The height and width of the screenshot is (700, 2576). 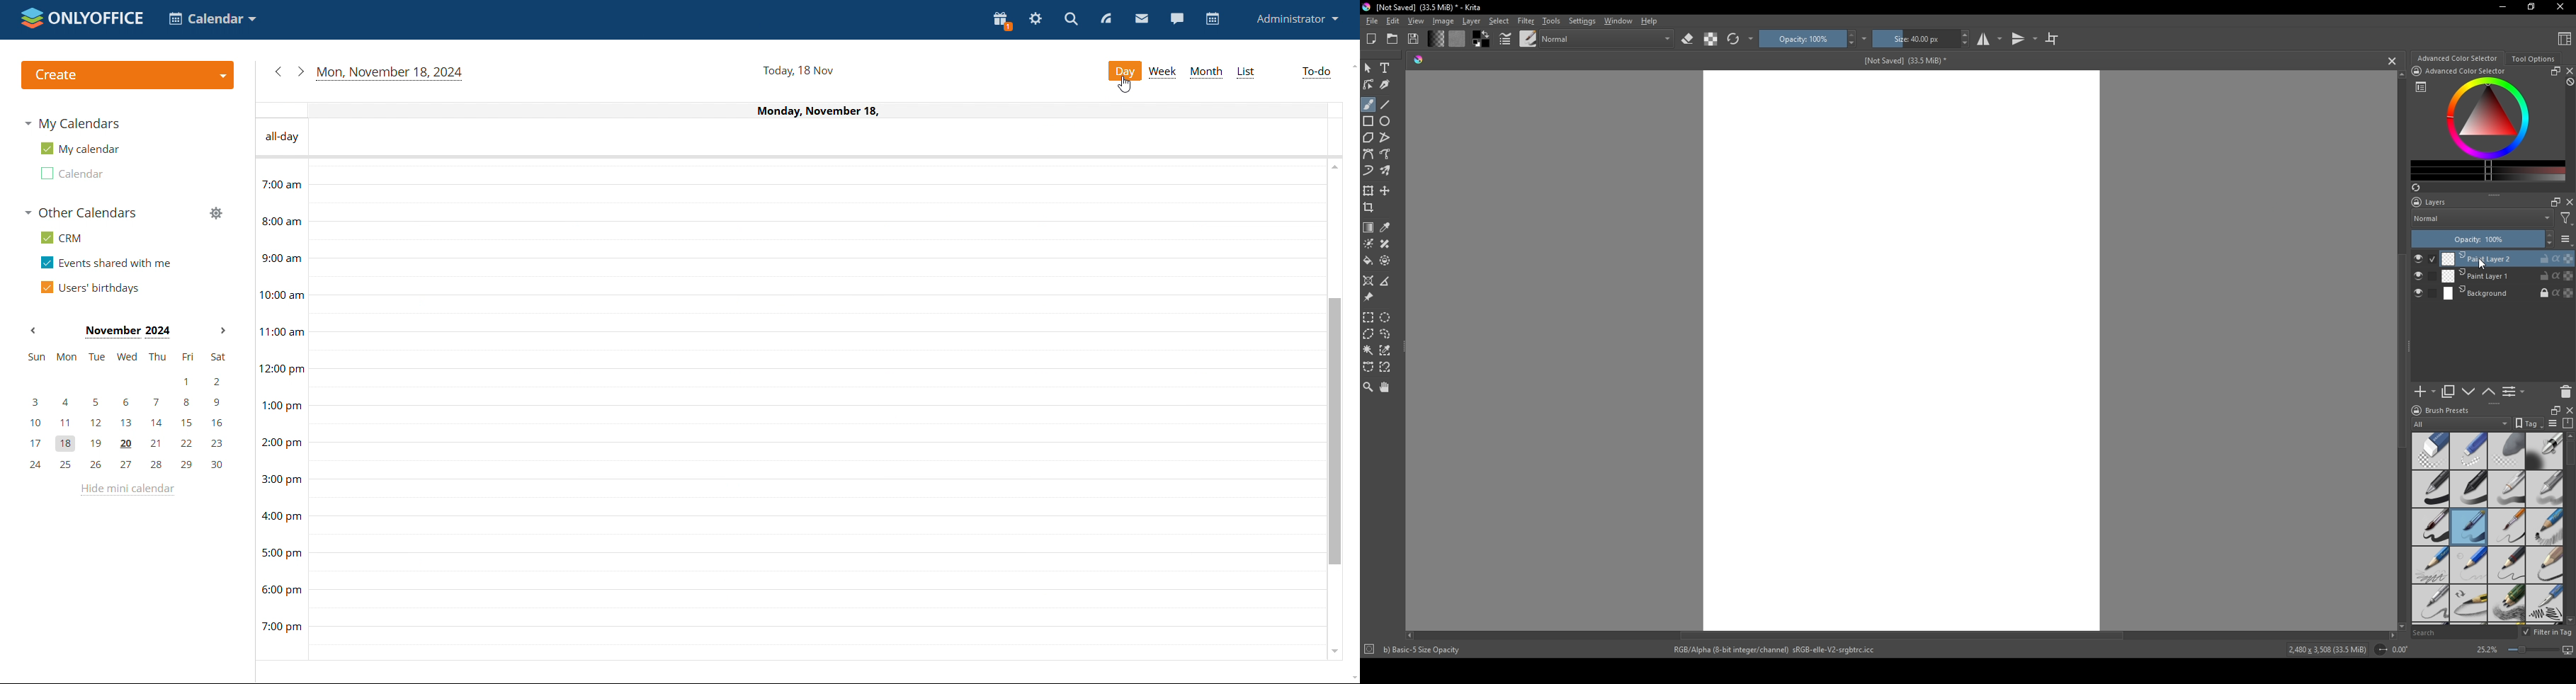 I want to click on manage, so click(x=216, y=213).